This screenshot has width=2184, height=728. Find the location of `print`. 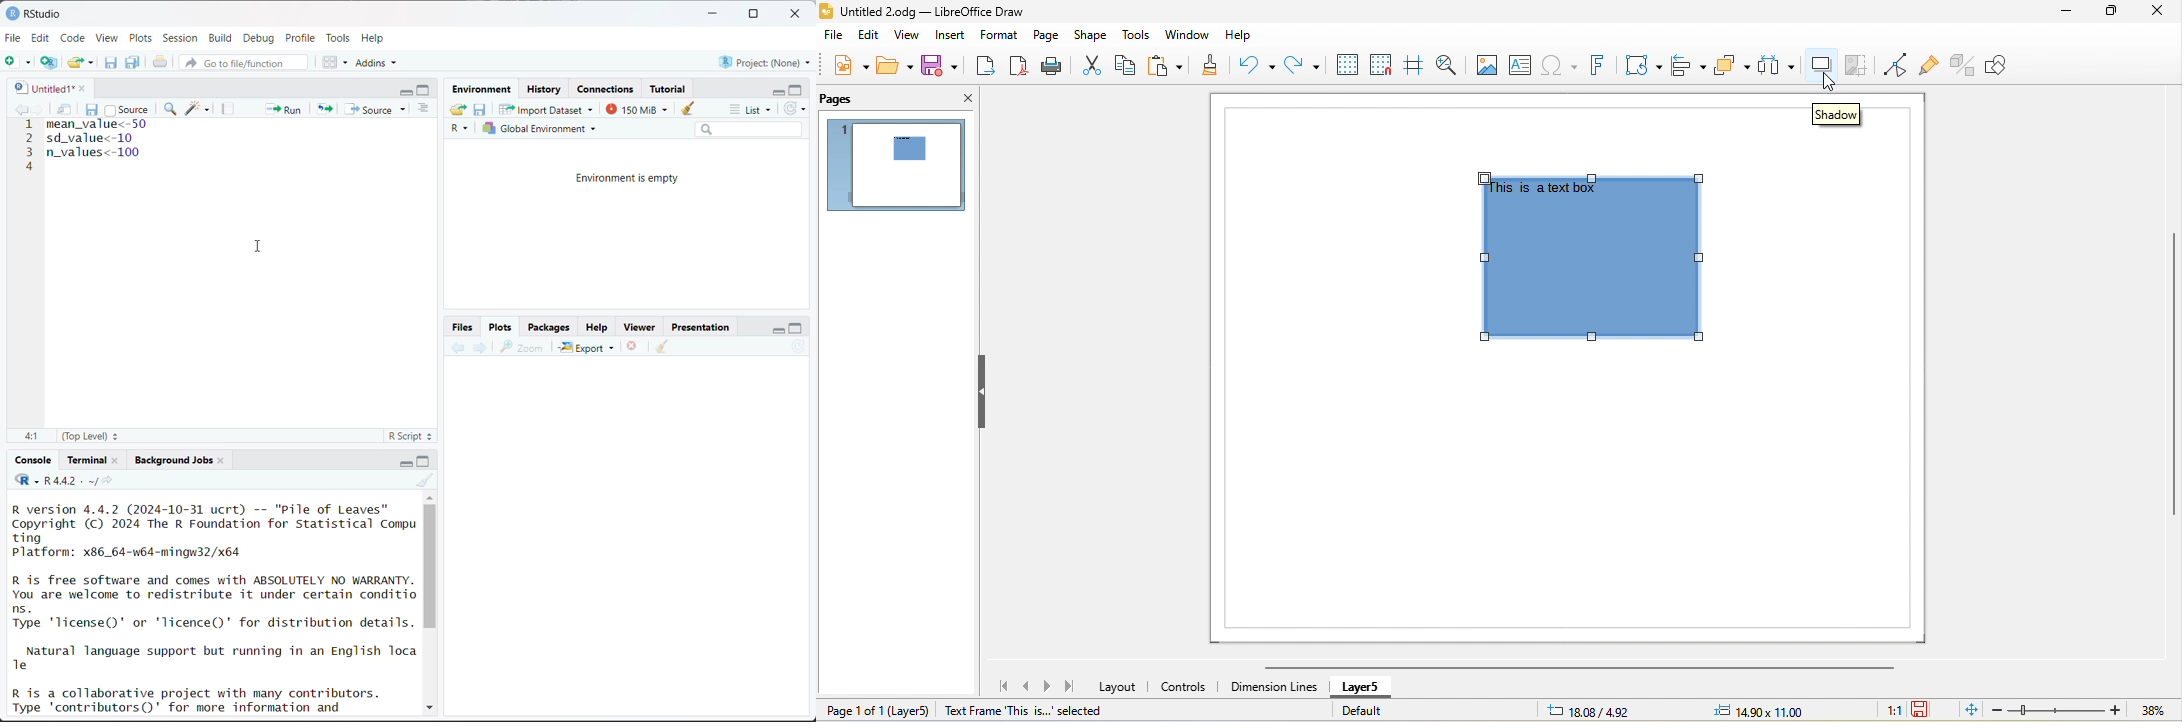

print is located at coordinates (1051, 67).